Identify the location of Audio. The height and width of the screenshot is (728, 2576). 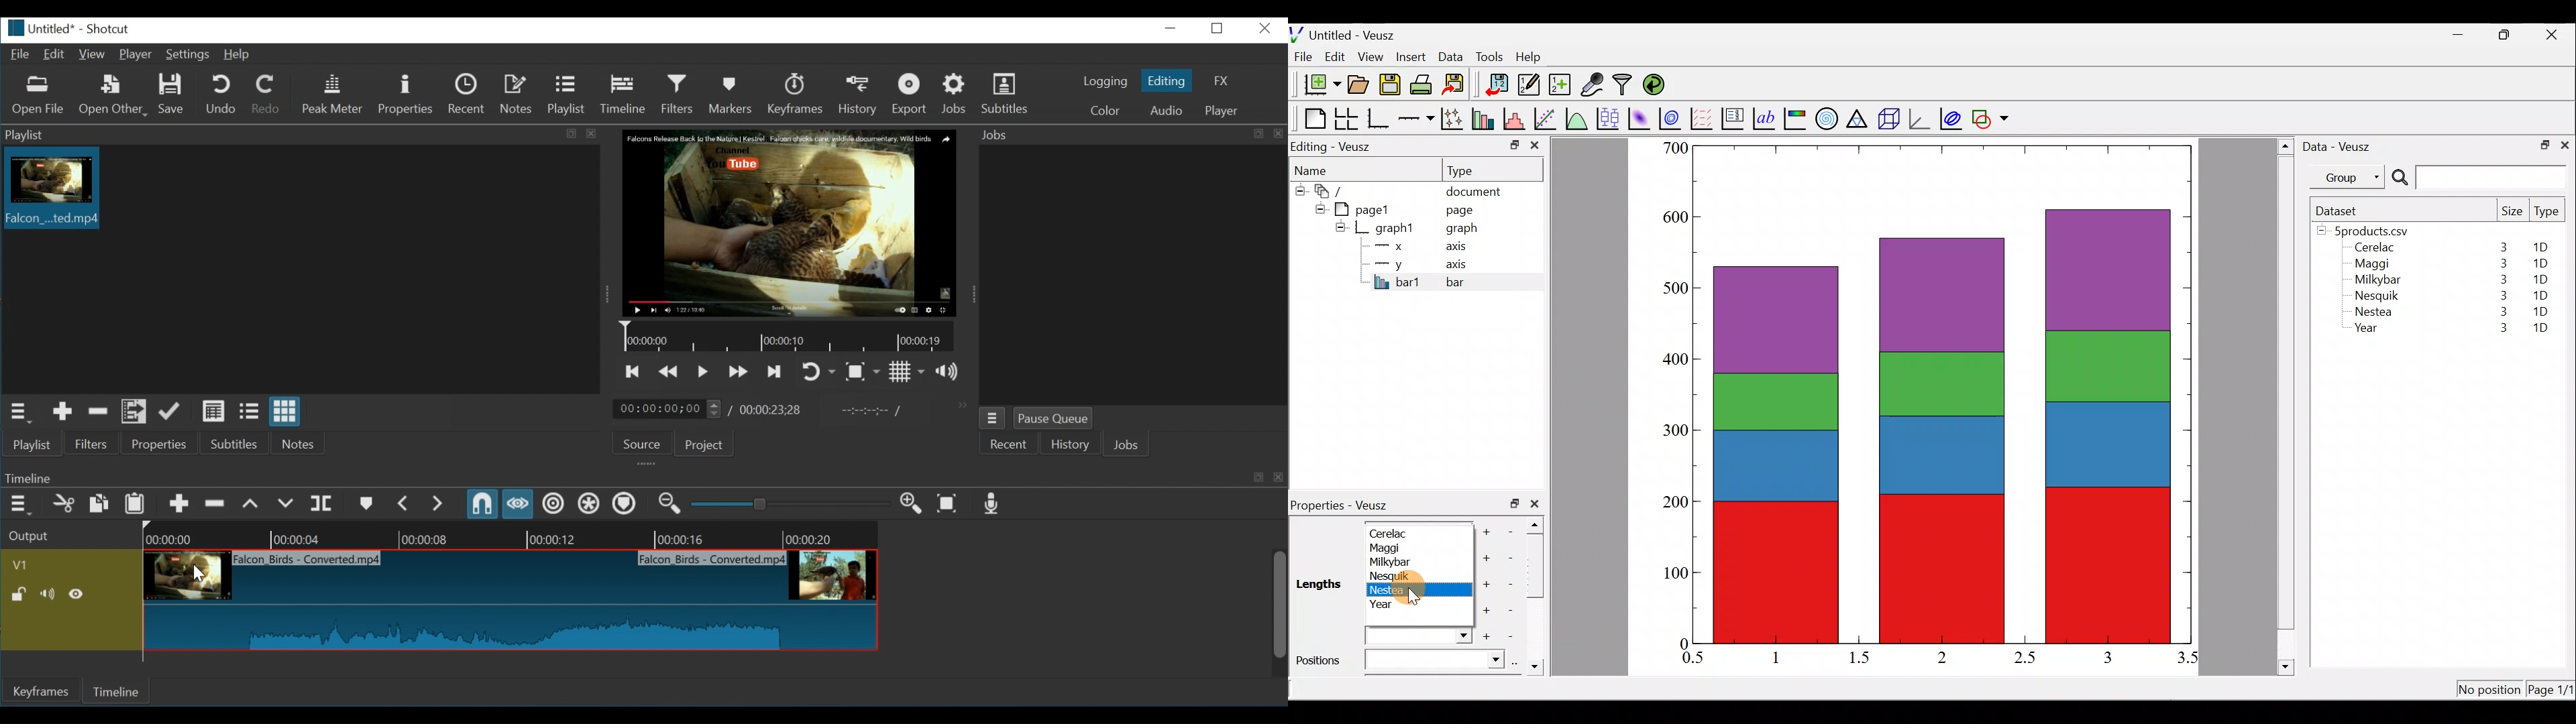
(1165, 110).